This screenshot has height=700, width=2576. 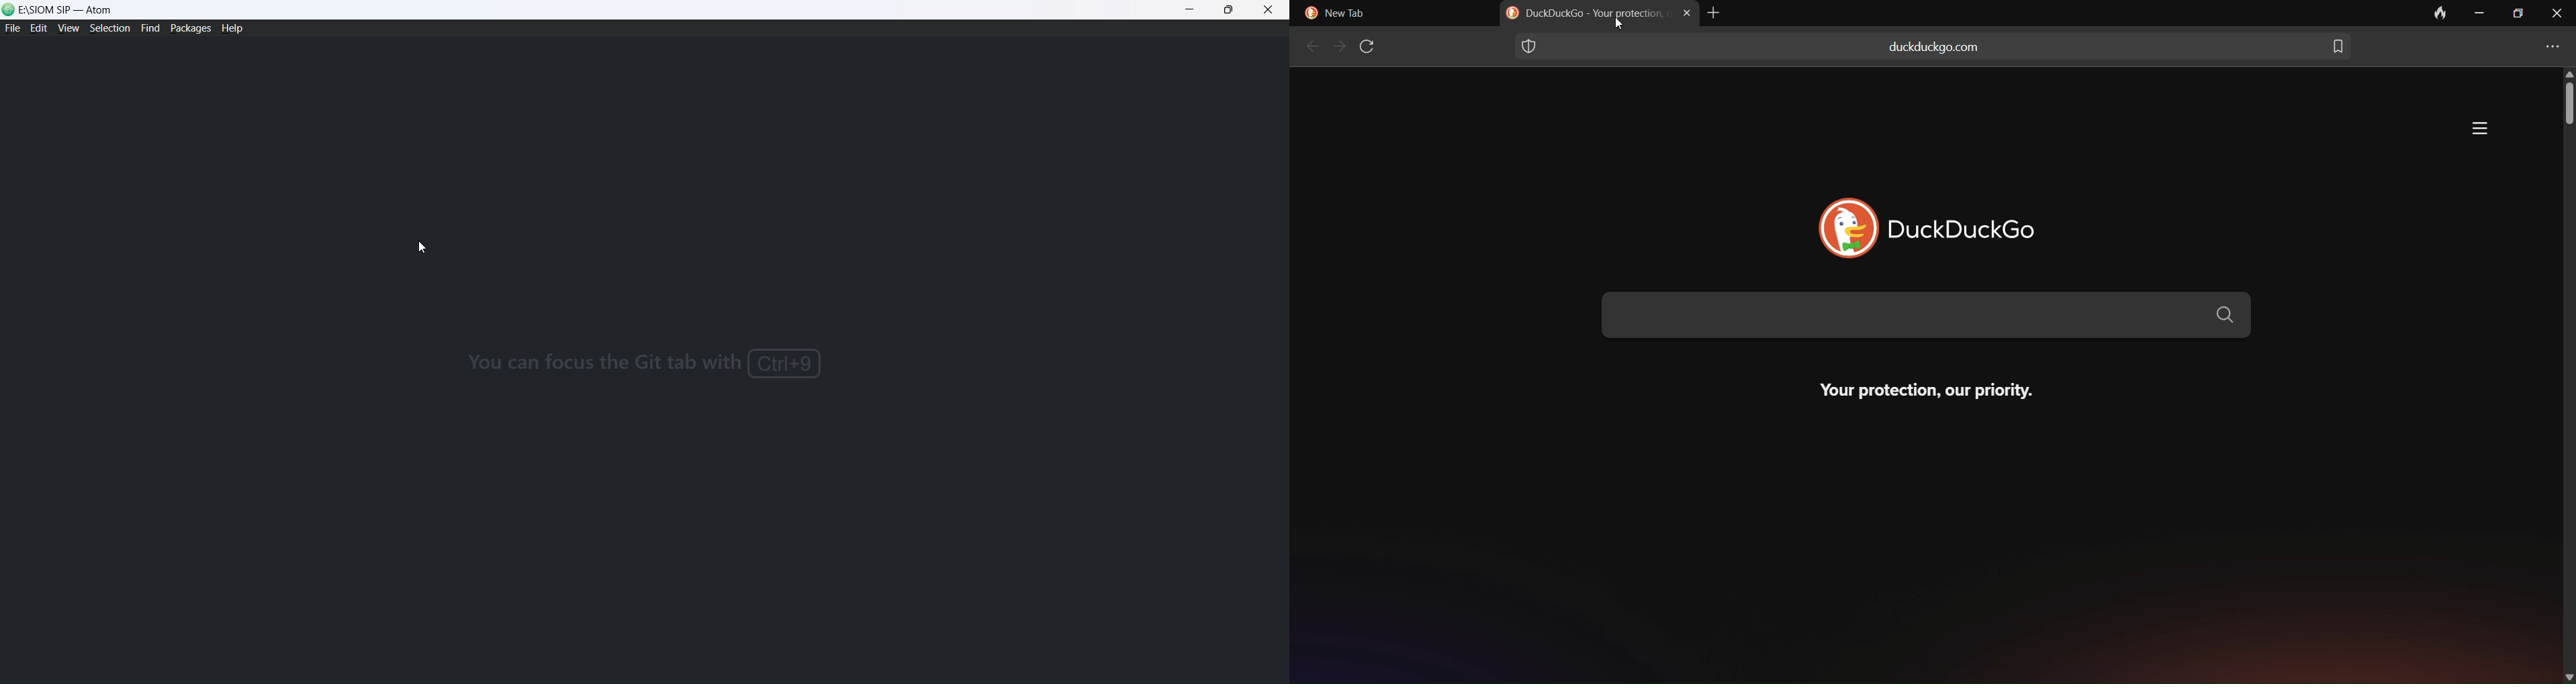 What do you see at coordinates (2340, 44) in the screenshot?
I see `bookmark` at bounding box center [2340, 44].